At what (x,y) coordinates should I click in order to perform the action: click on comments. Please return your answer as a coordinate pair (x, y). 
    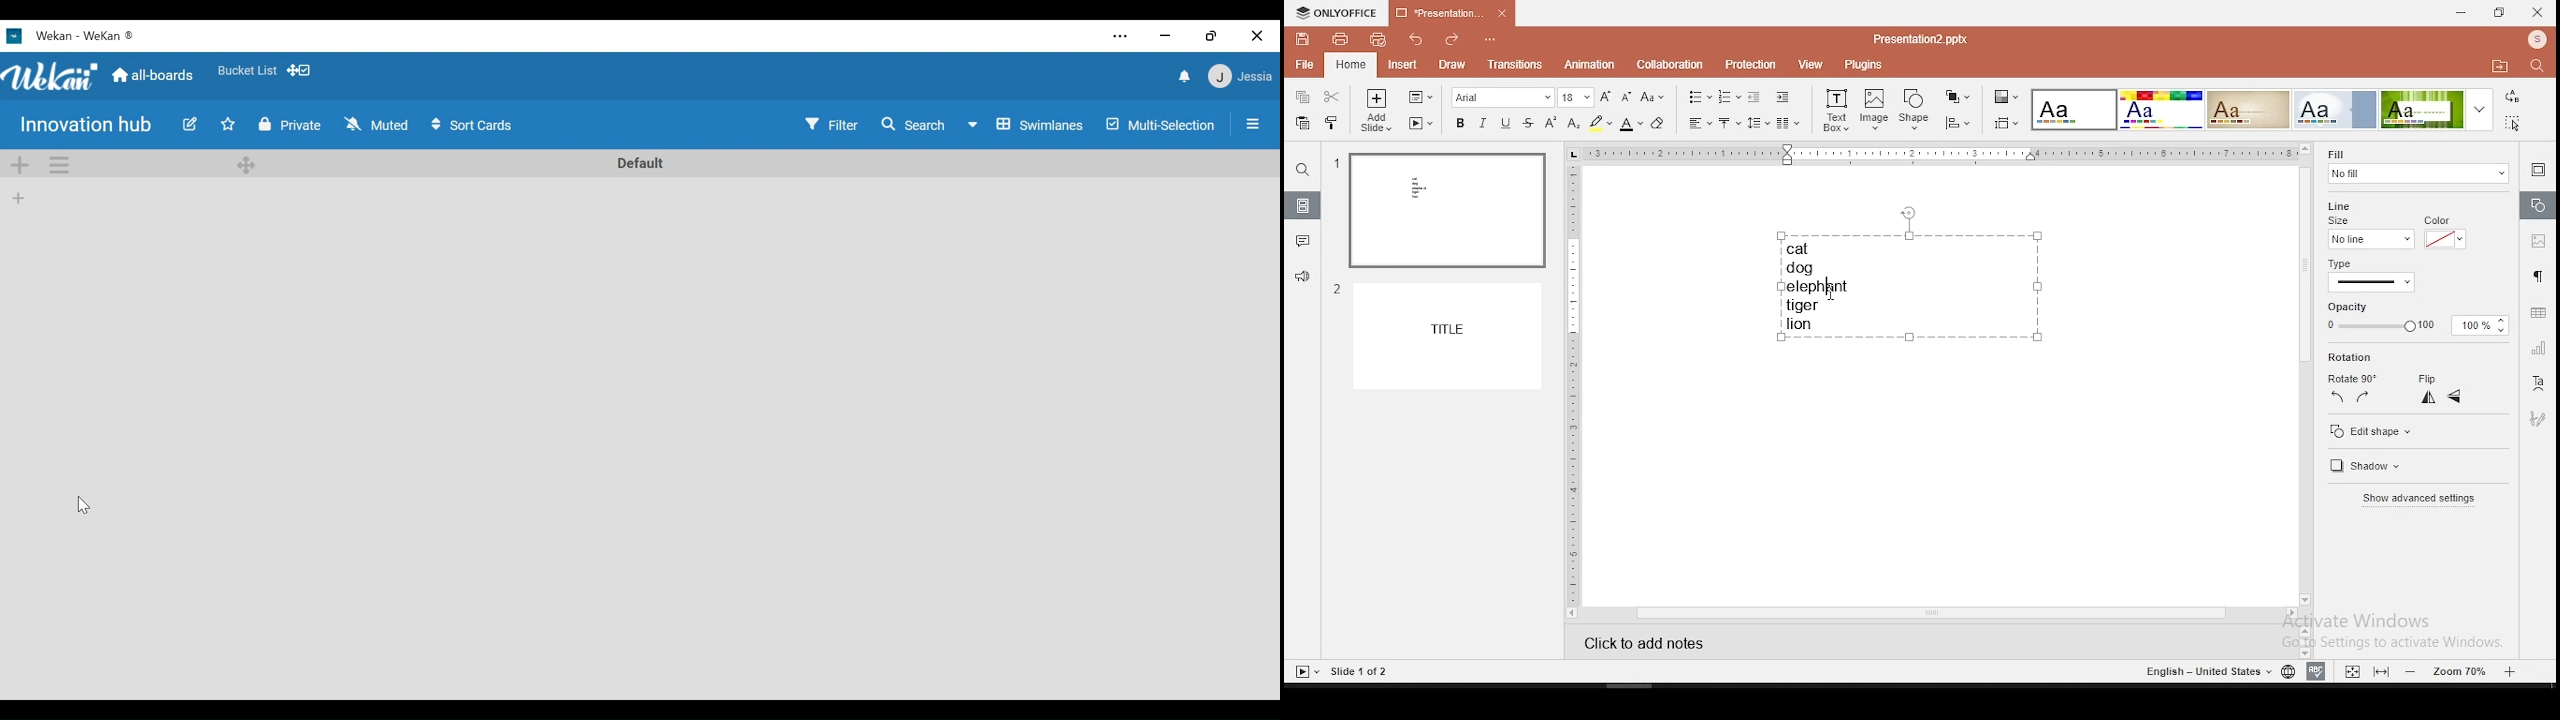
    Looking at the image, I should click on (1303, 244).